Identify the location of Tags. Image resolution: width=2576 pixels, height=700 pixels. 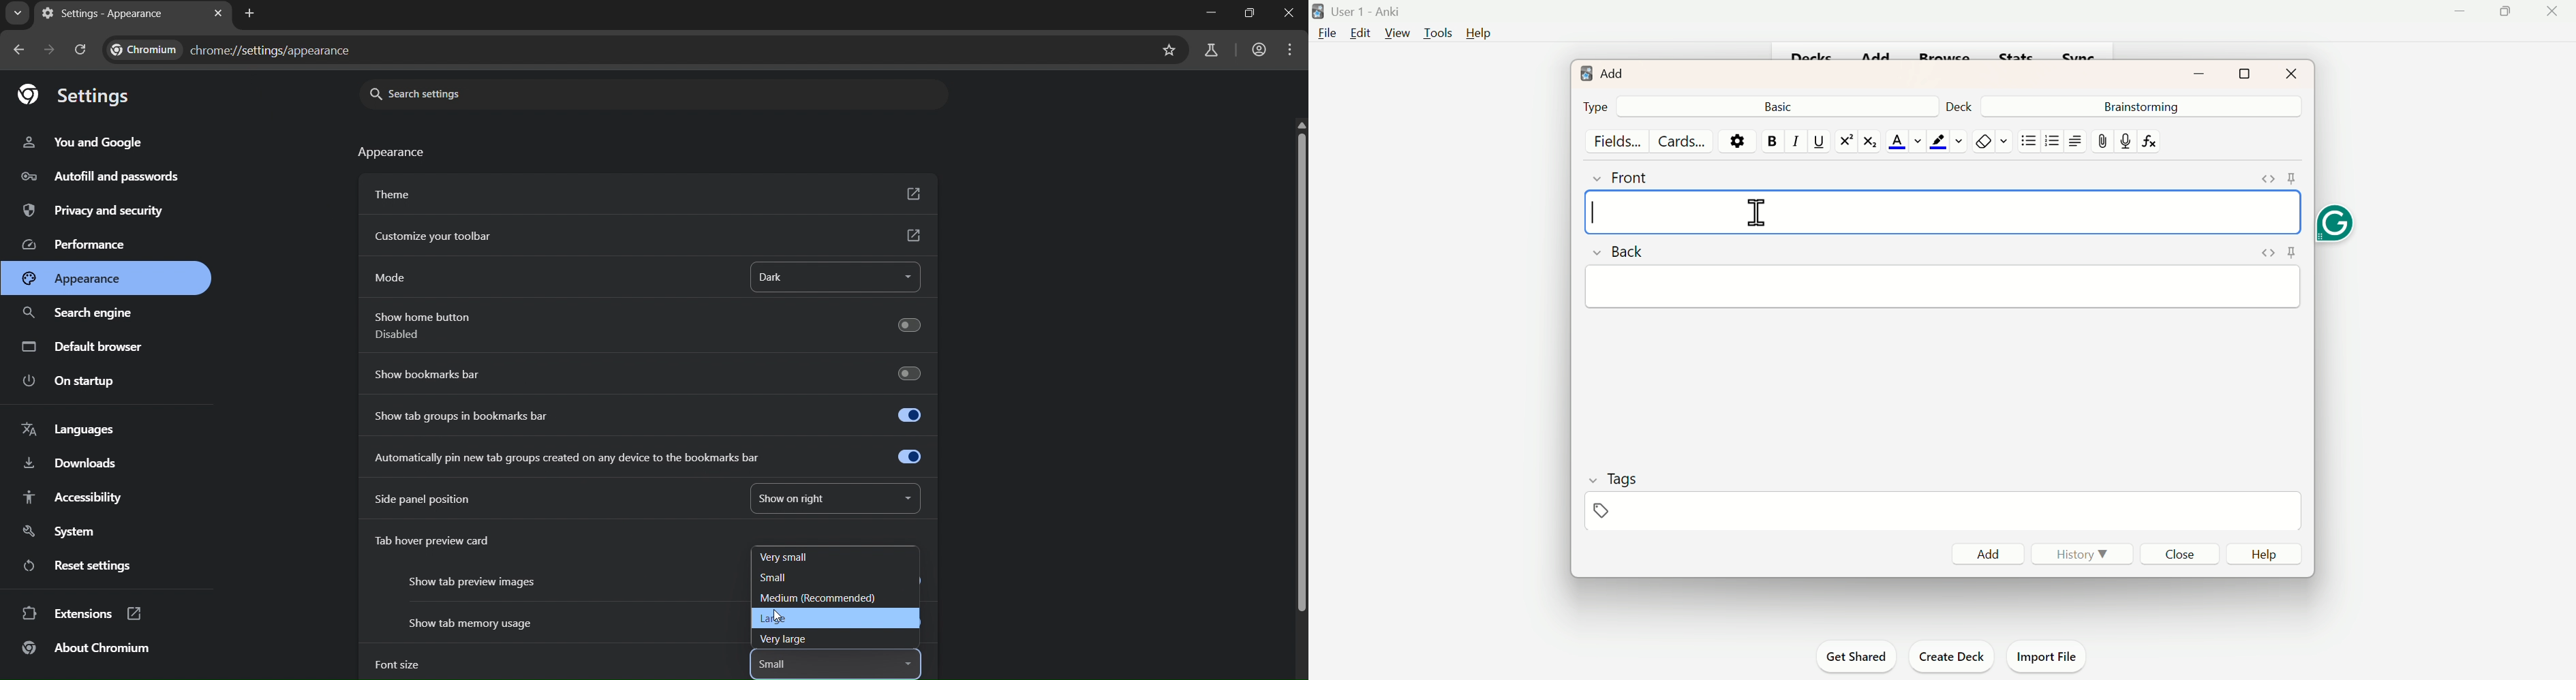
(1614, 492).